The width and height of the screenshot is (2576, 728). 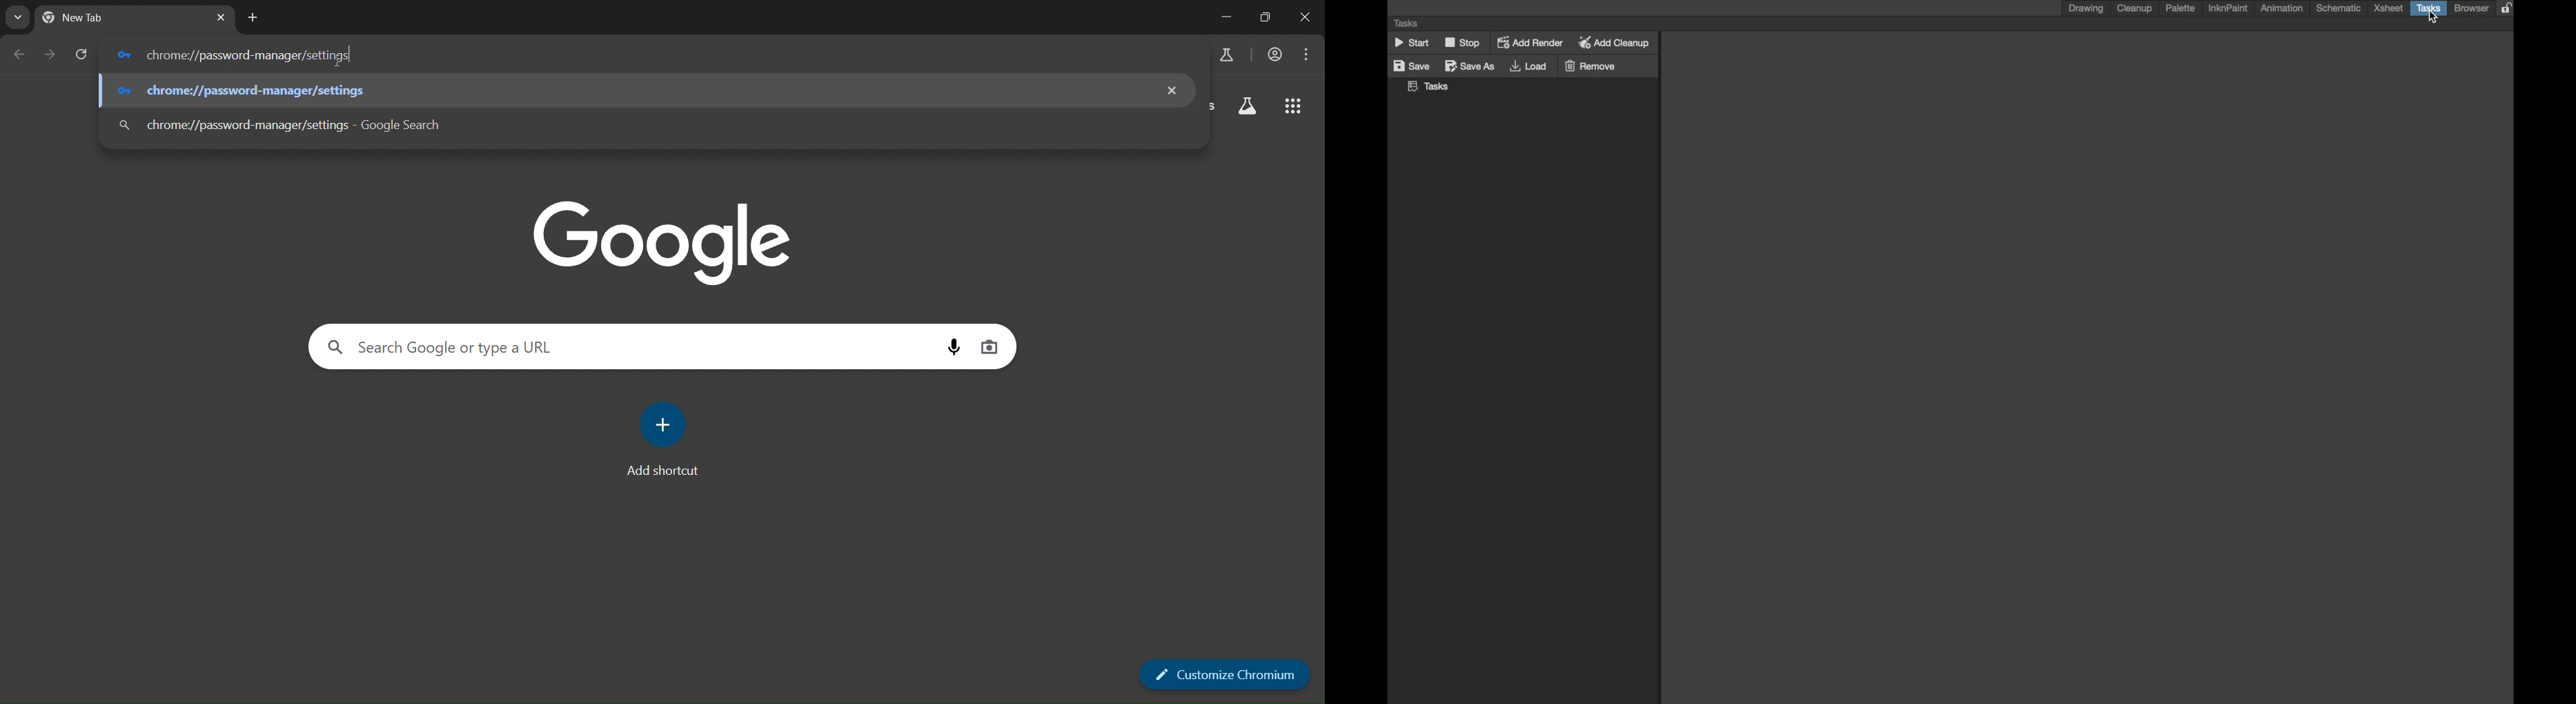 I want to click on image, so click(x=665, y=242).